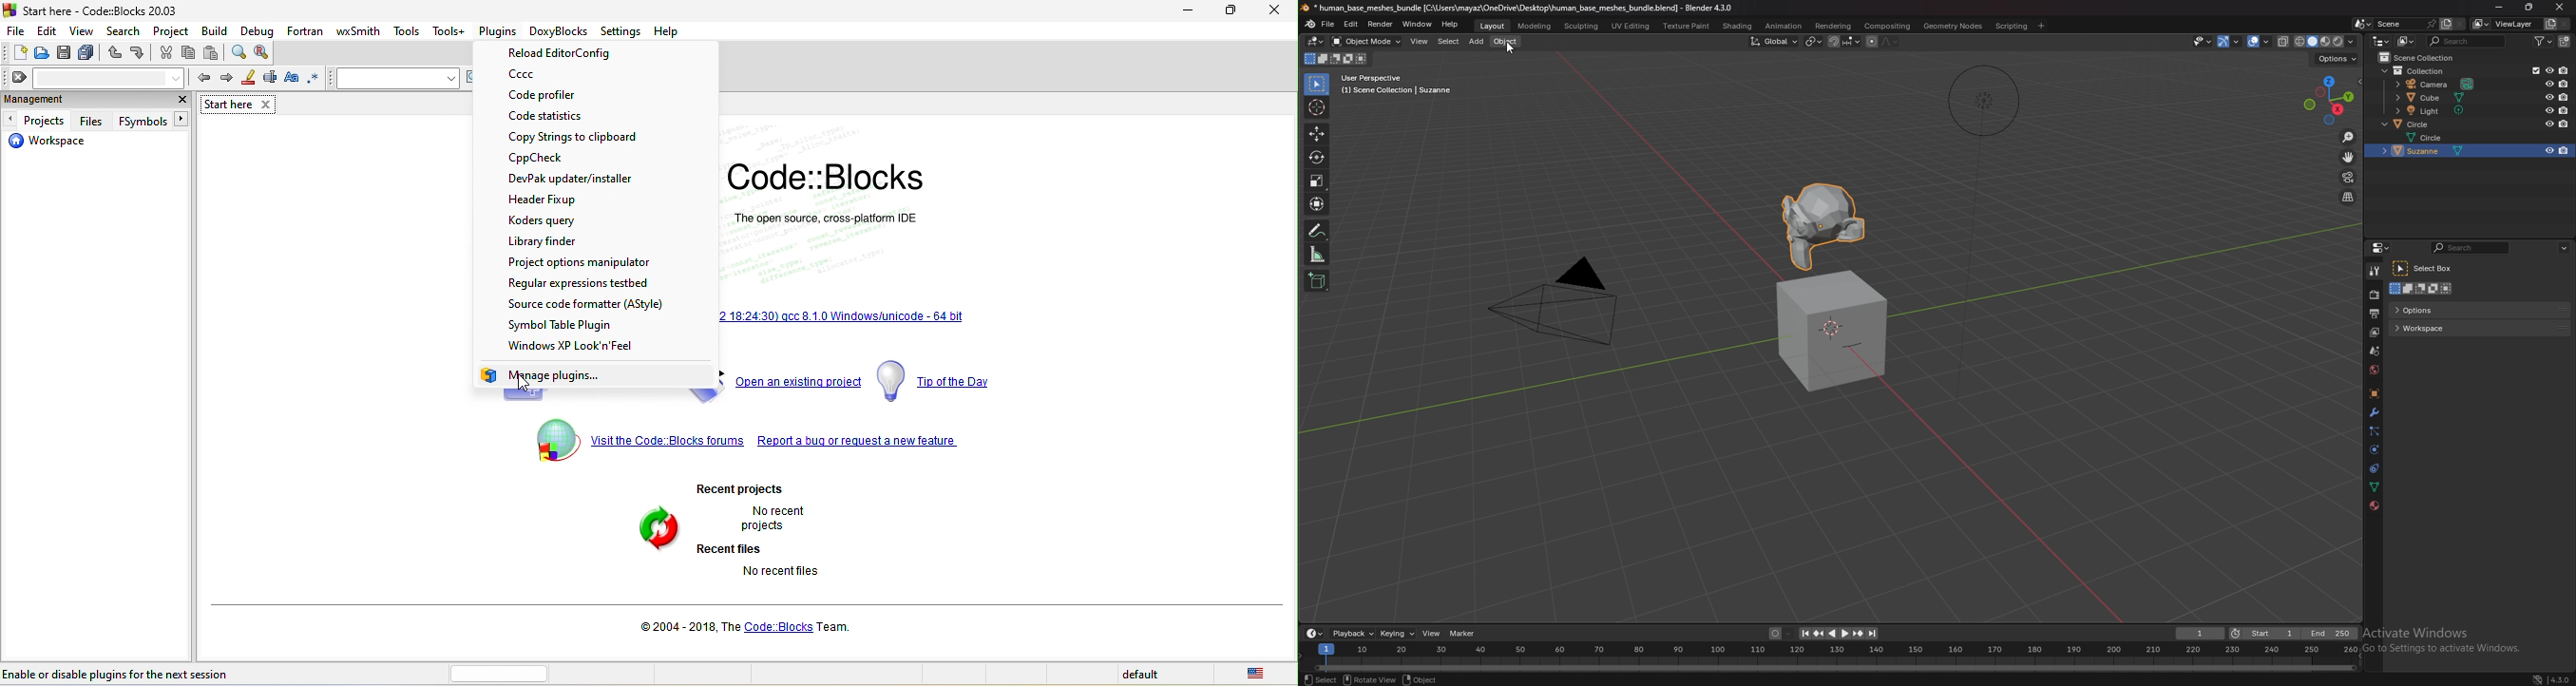 The image size is (2576, 700). I want to click on cursor movement, so click(522, 383).